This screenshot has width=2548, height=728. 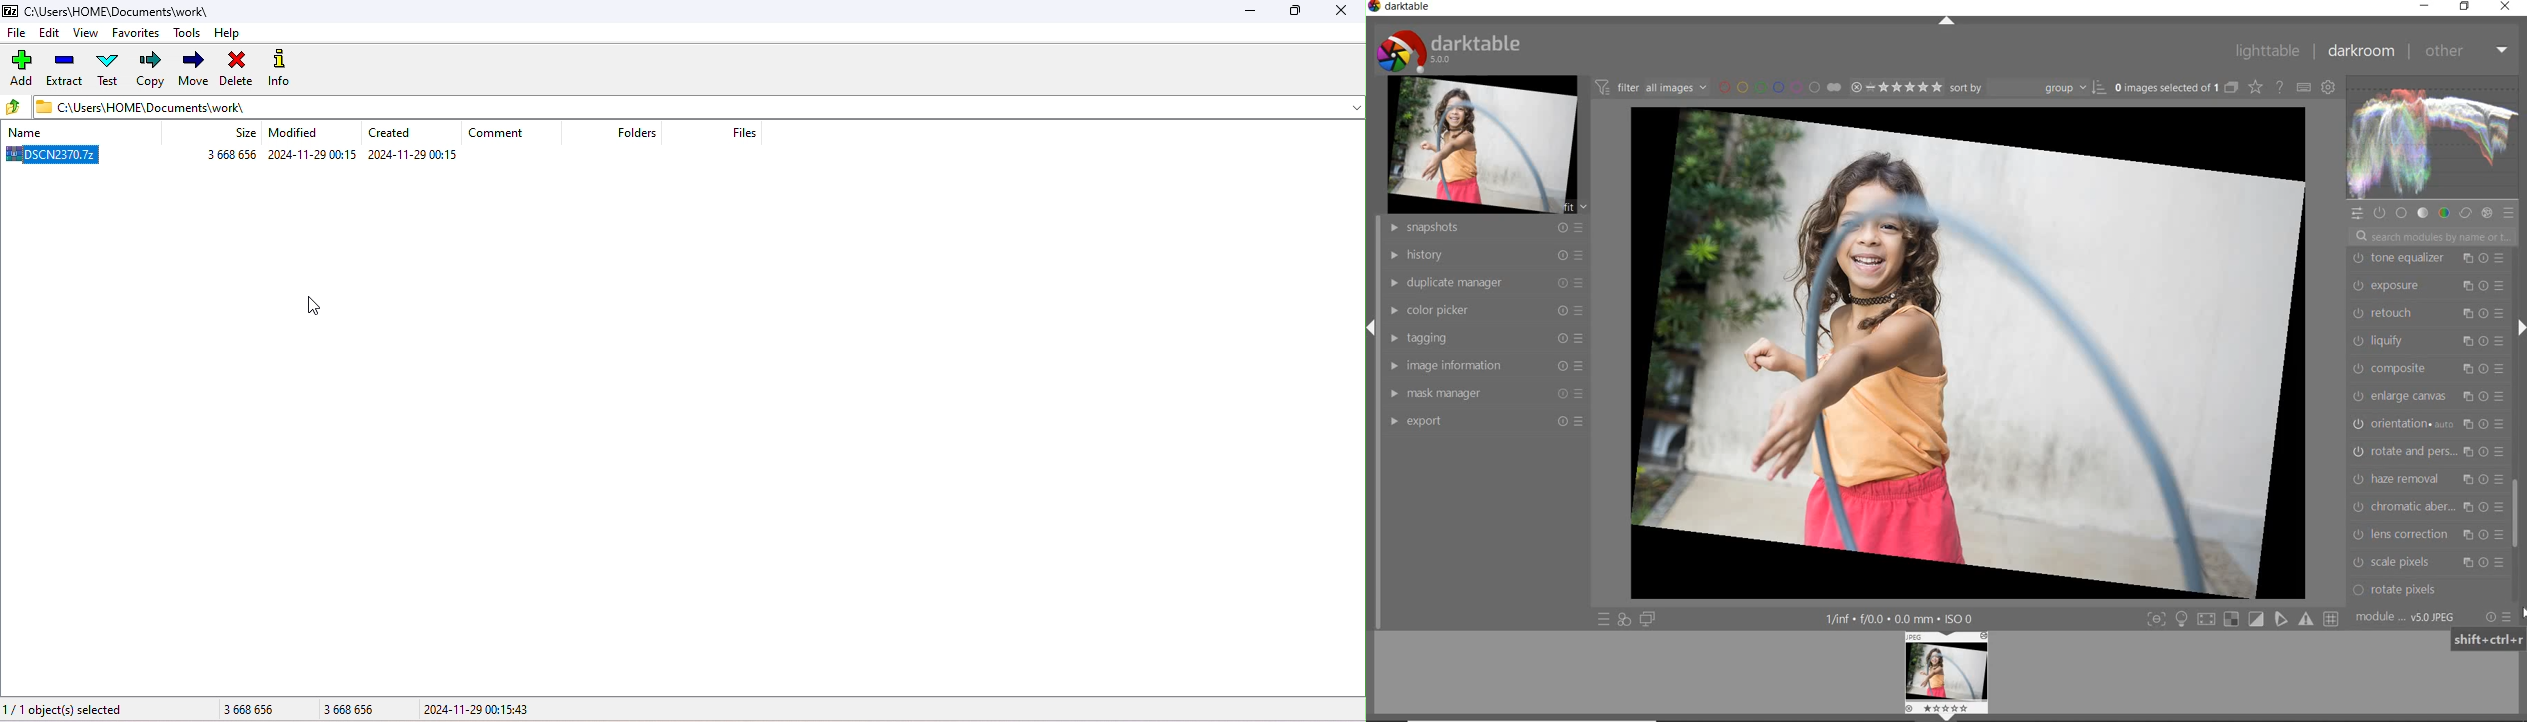 What do you see at coordinates (1347, 107) in the screenshot?
I see `drop down` at bounding box center [1347, 107].